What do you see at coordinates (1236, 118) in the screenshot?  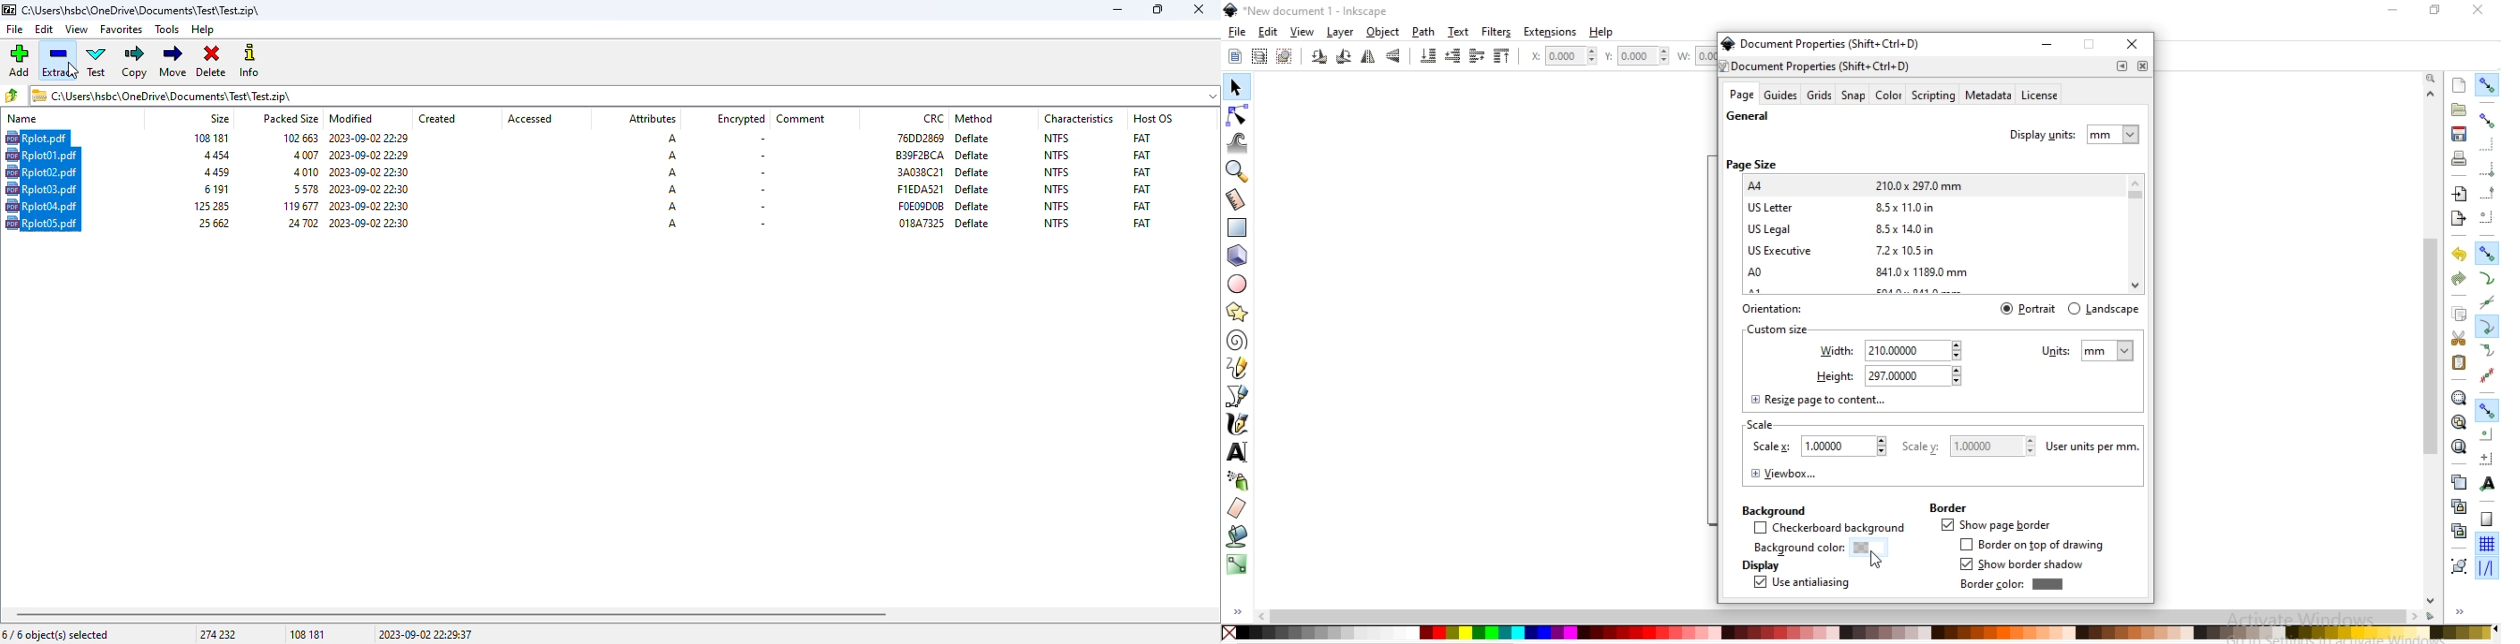 I see `edit paths by nodes` at bounding box center [1236, 118].